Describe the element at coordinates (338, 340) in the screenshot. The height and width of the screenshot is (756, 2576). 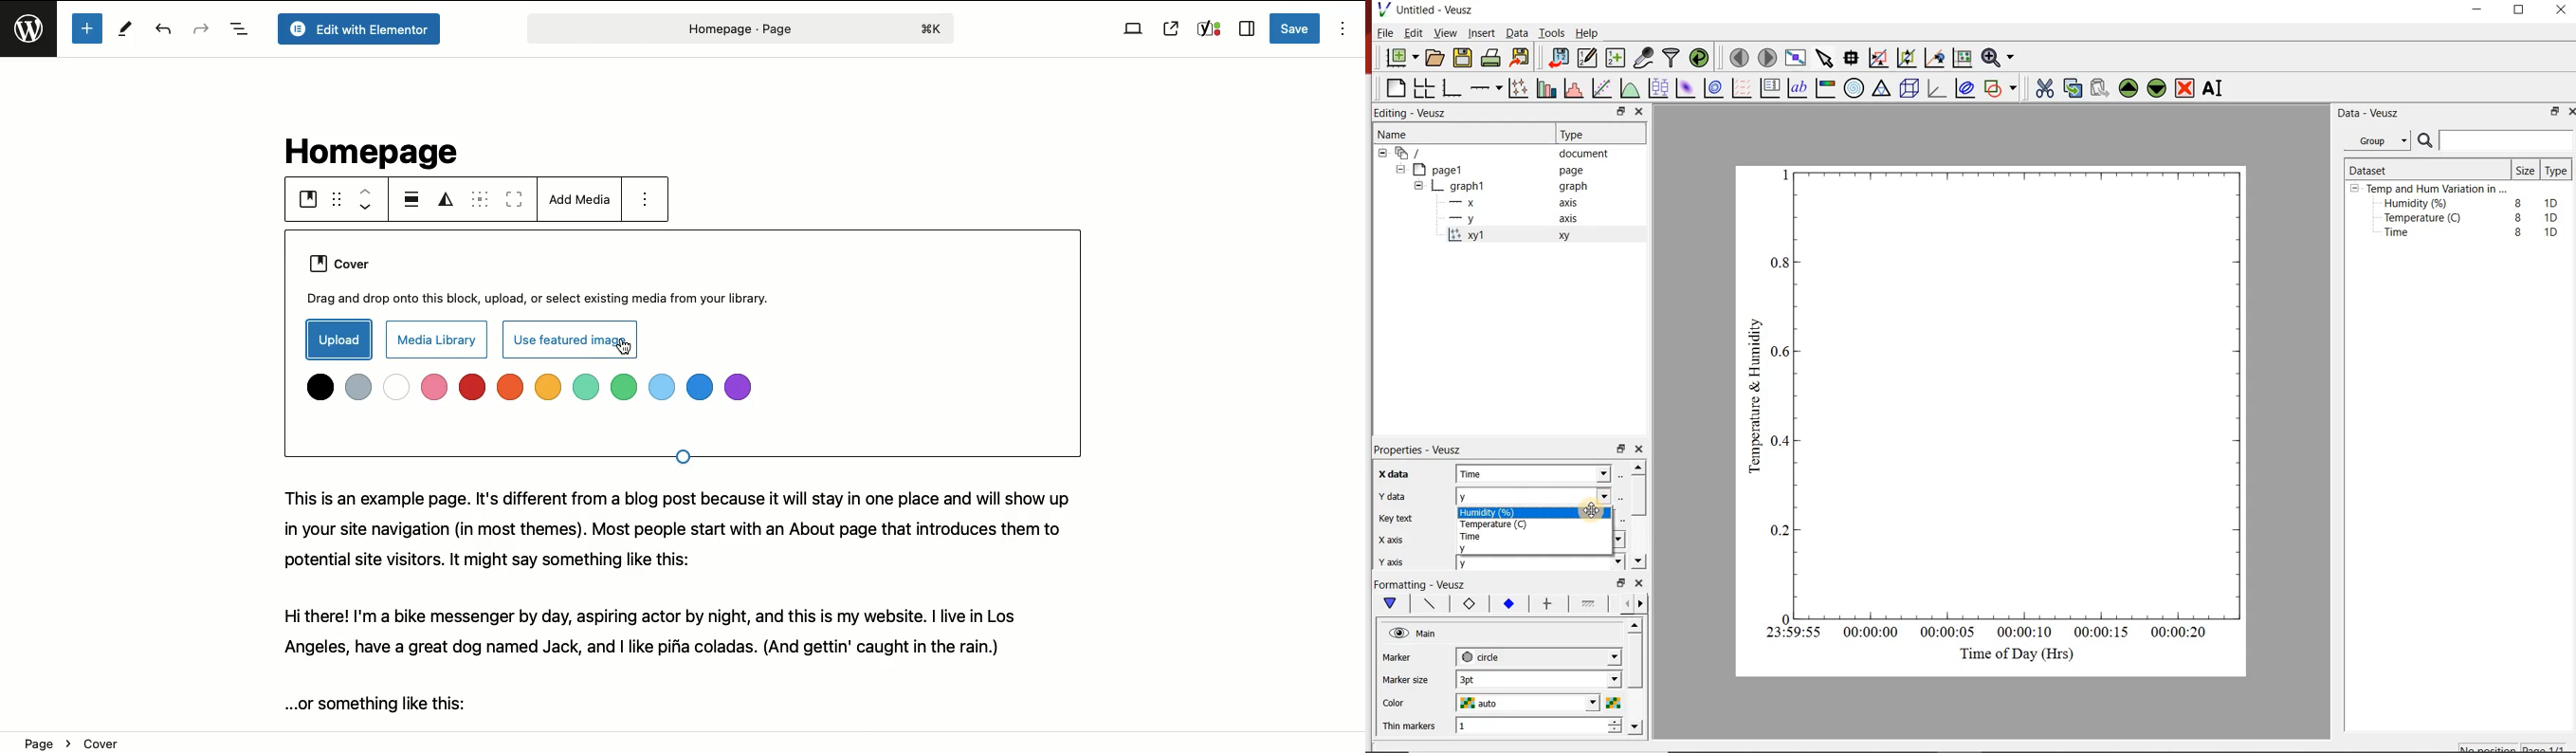
I see `Upload` at that location.